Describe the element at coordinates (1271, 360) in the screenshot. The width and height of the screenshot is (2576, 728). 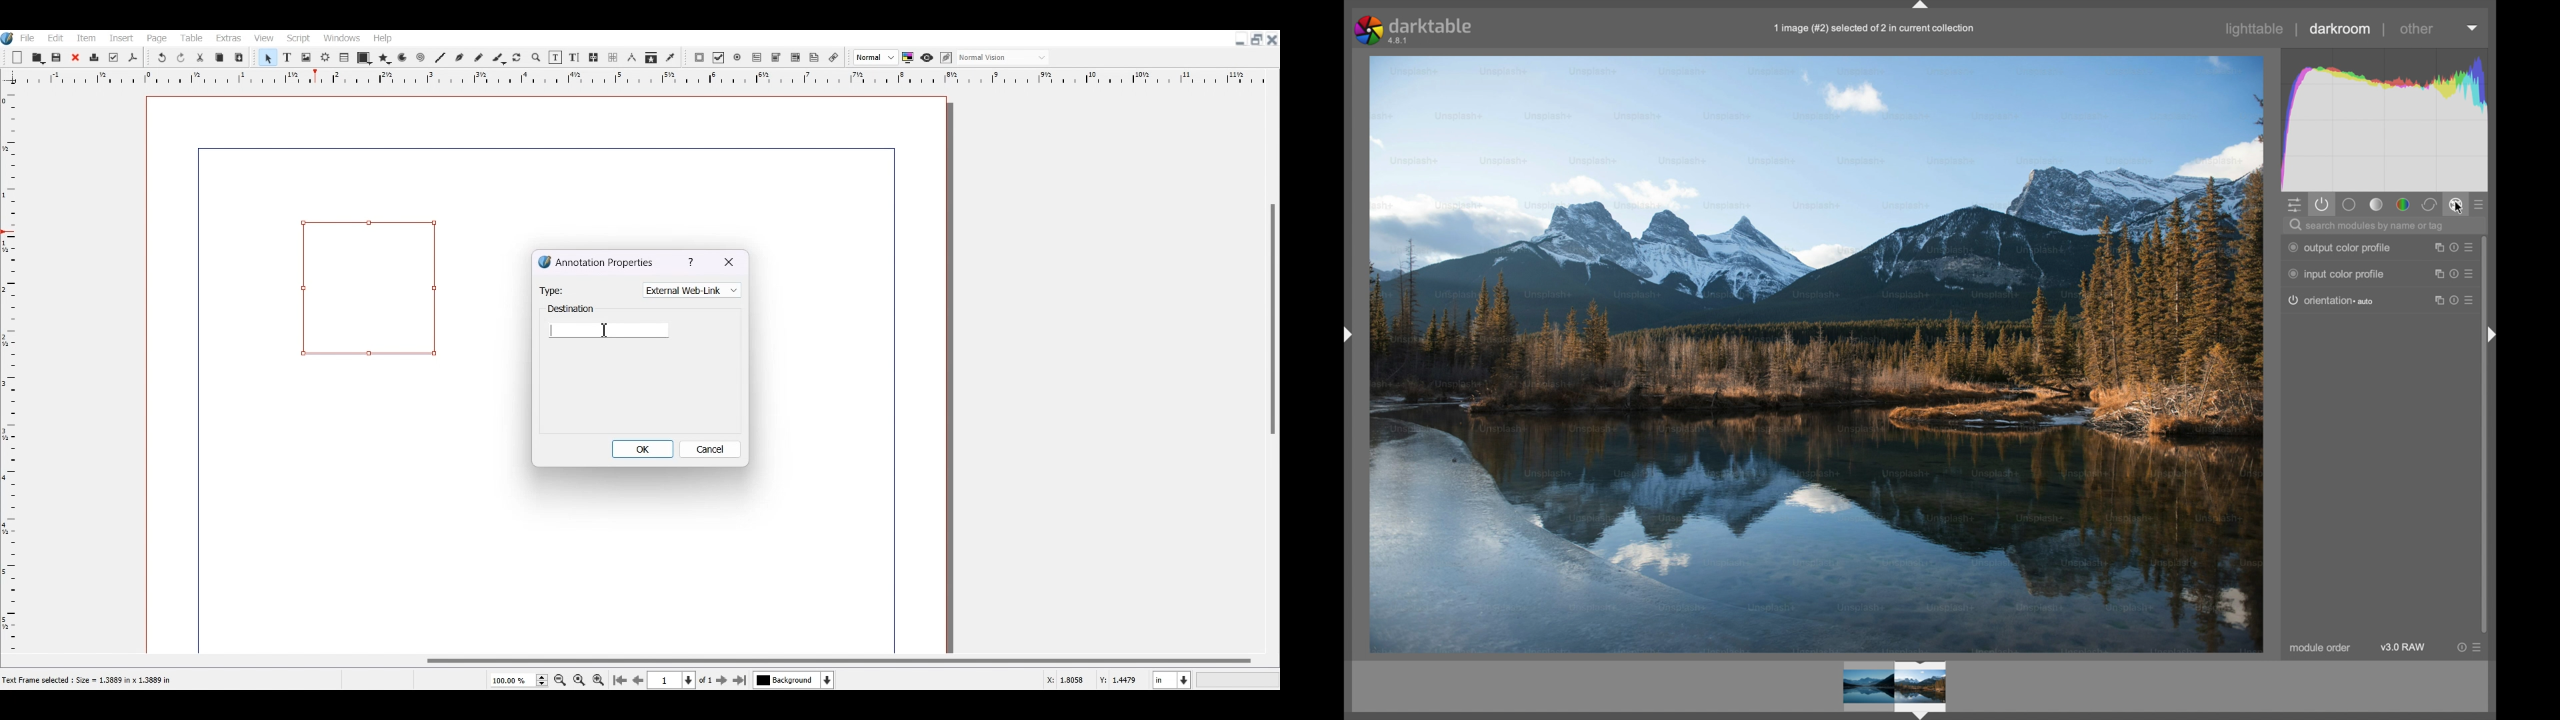
I see `Vertical Scroll Bar` at that location.